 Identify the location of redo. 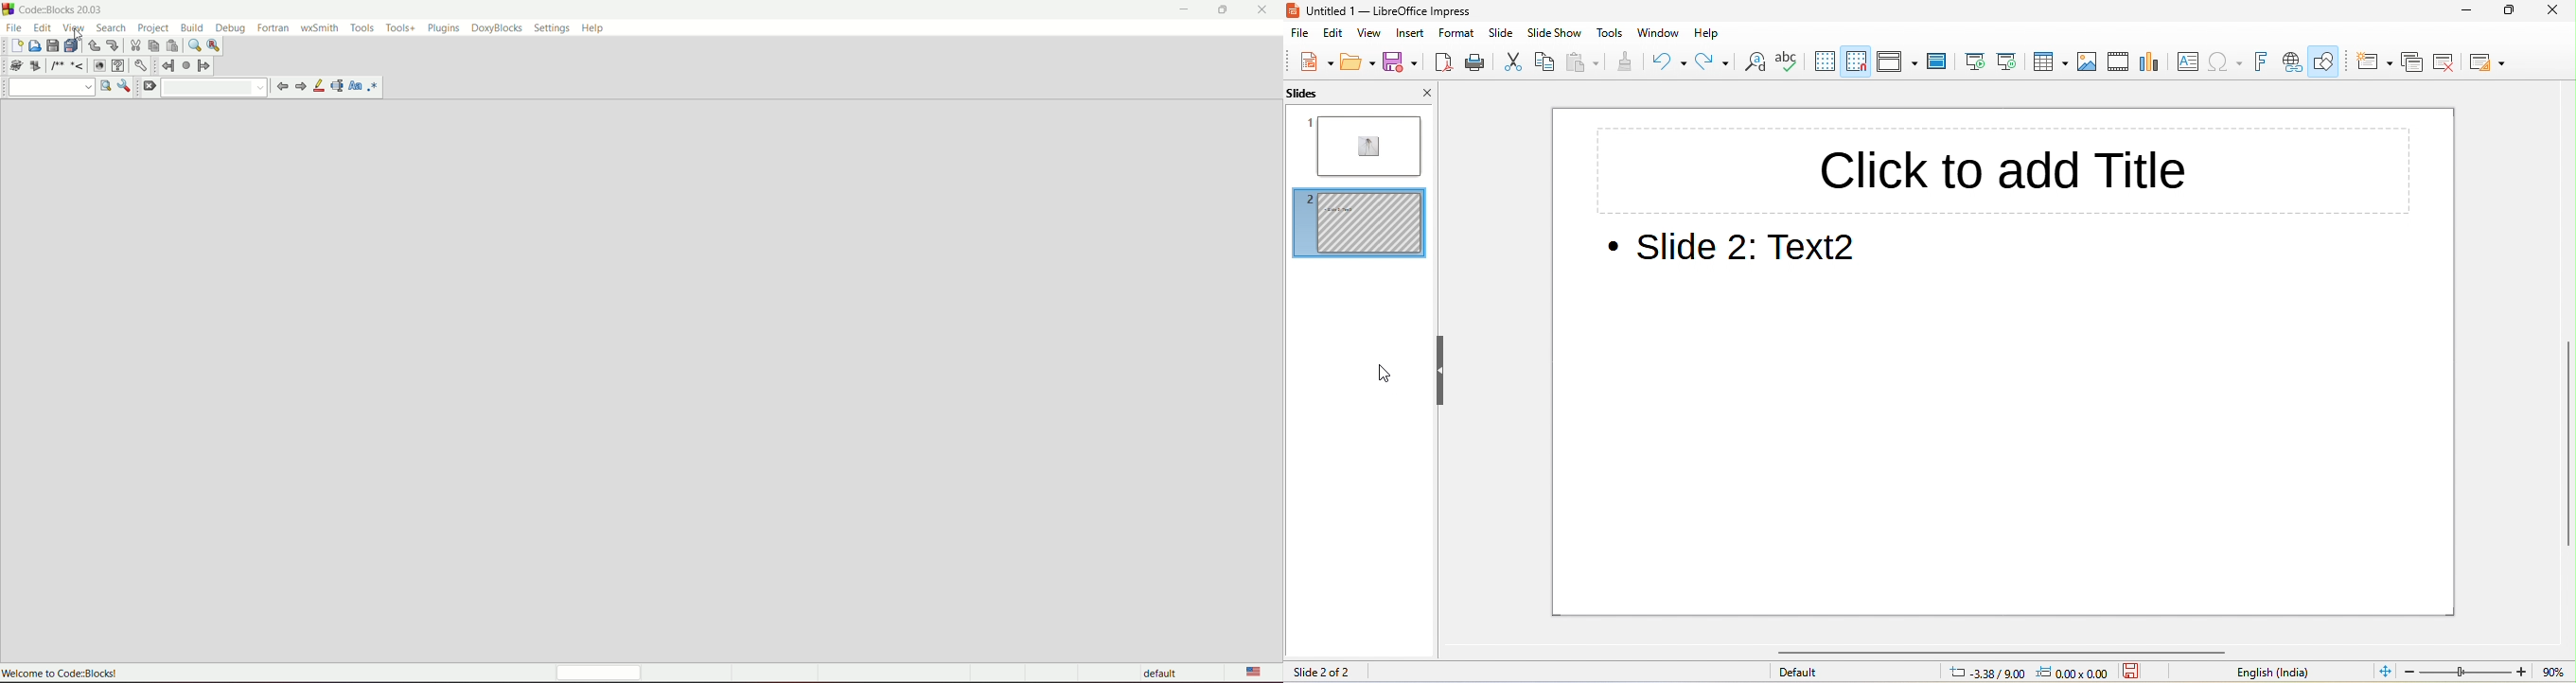
(114, 46).